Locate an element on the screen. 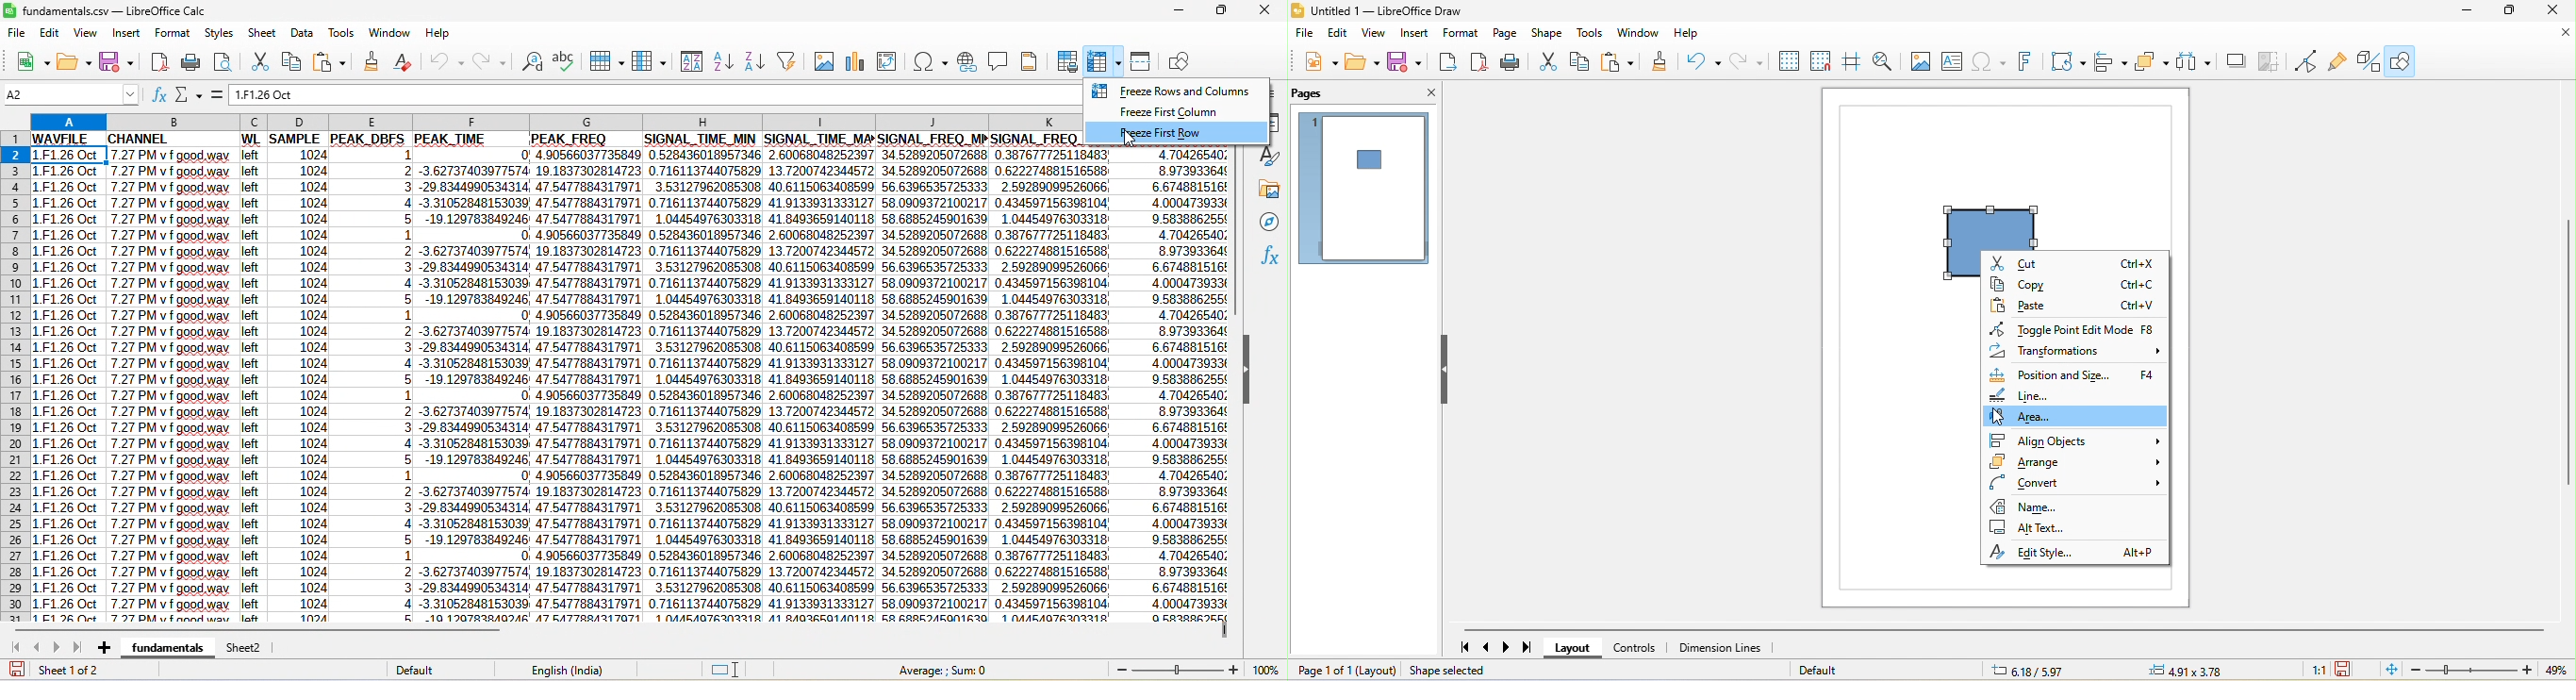 This screenshot has width=2576, height=700. formula is located at coordinates (221, 93).